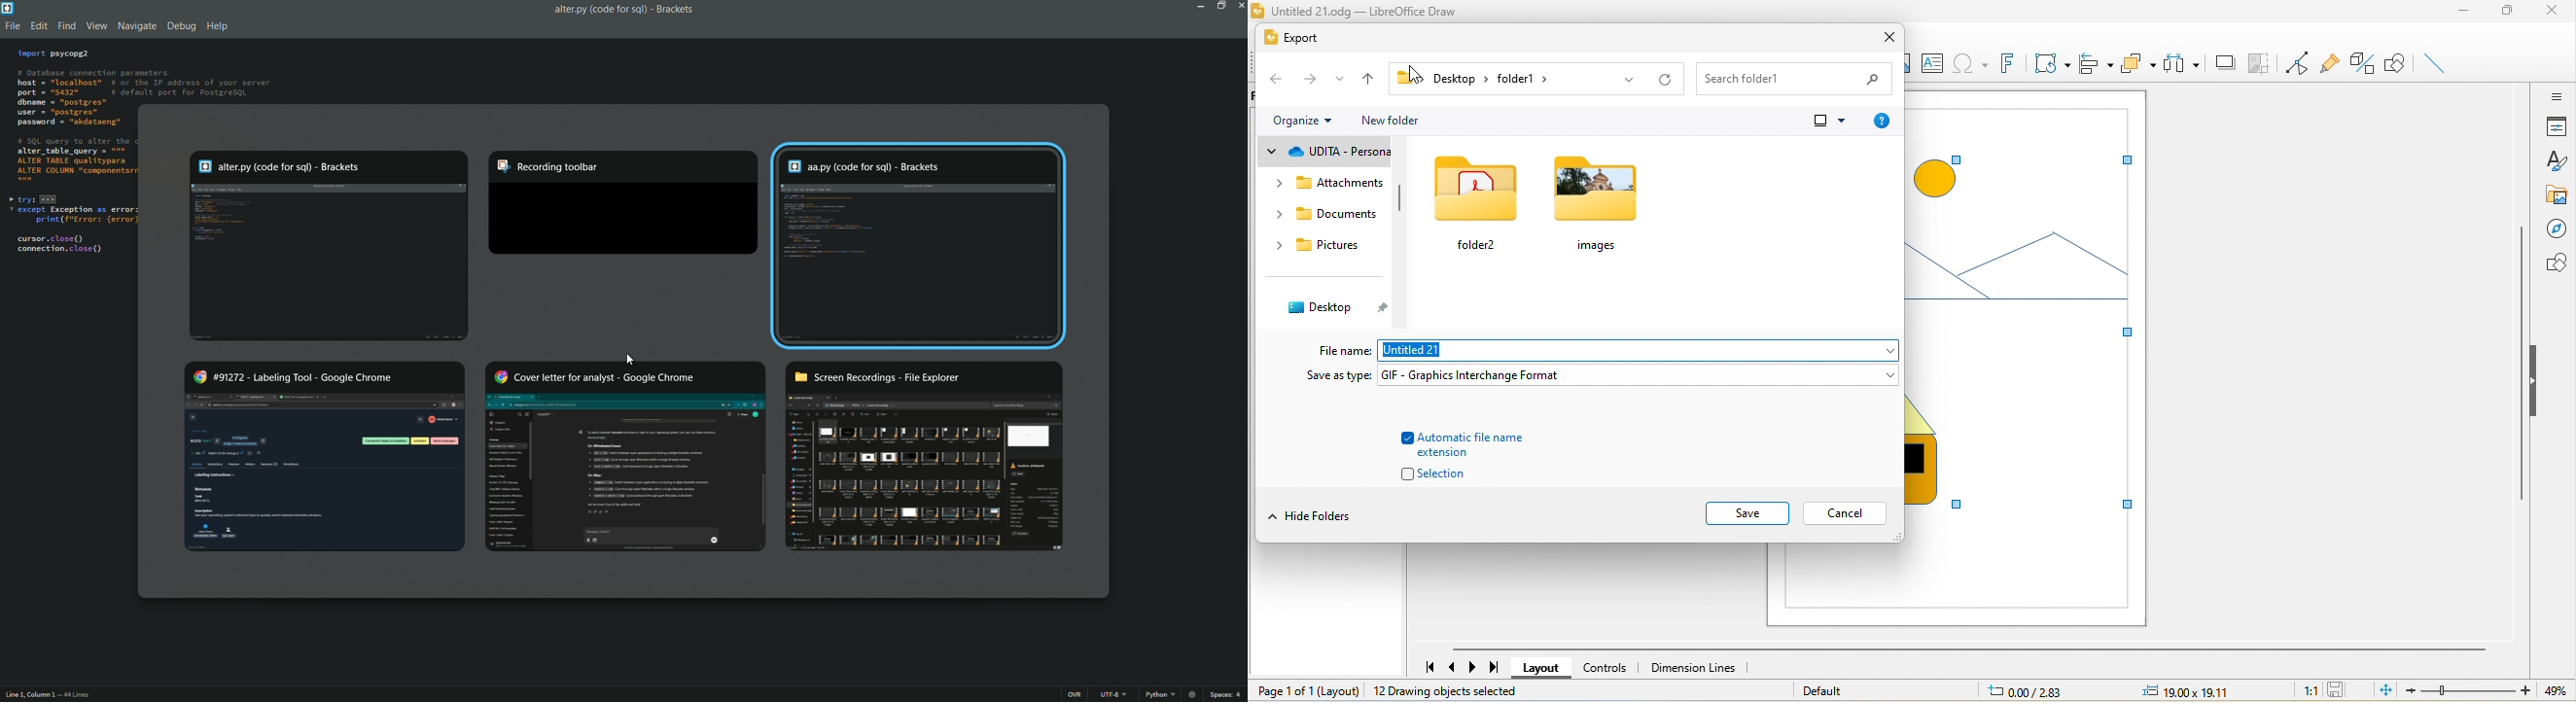 The height and width of the screenshot is (728, 2576). What do you see at coordinates (1662, 78) in the screenshot?
I see `refresh` at bounding box center [1662, 78].